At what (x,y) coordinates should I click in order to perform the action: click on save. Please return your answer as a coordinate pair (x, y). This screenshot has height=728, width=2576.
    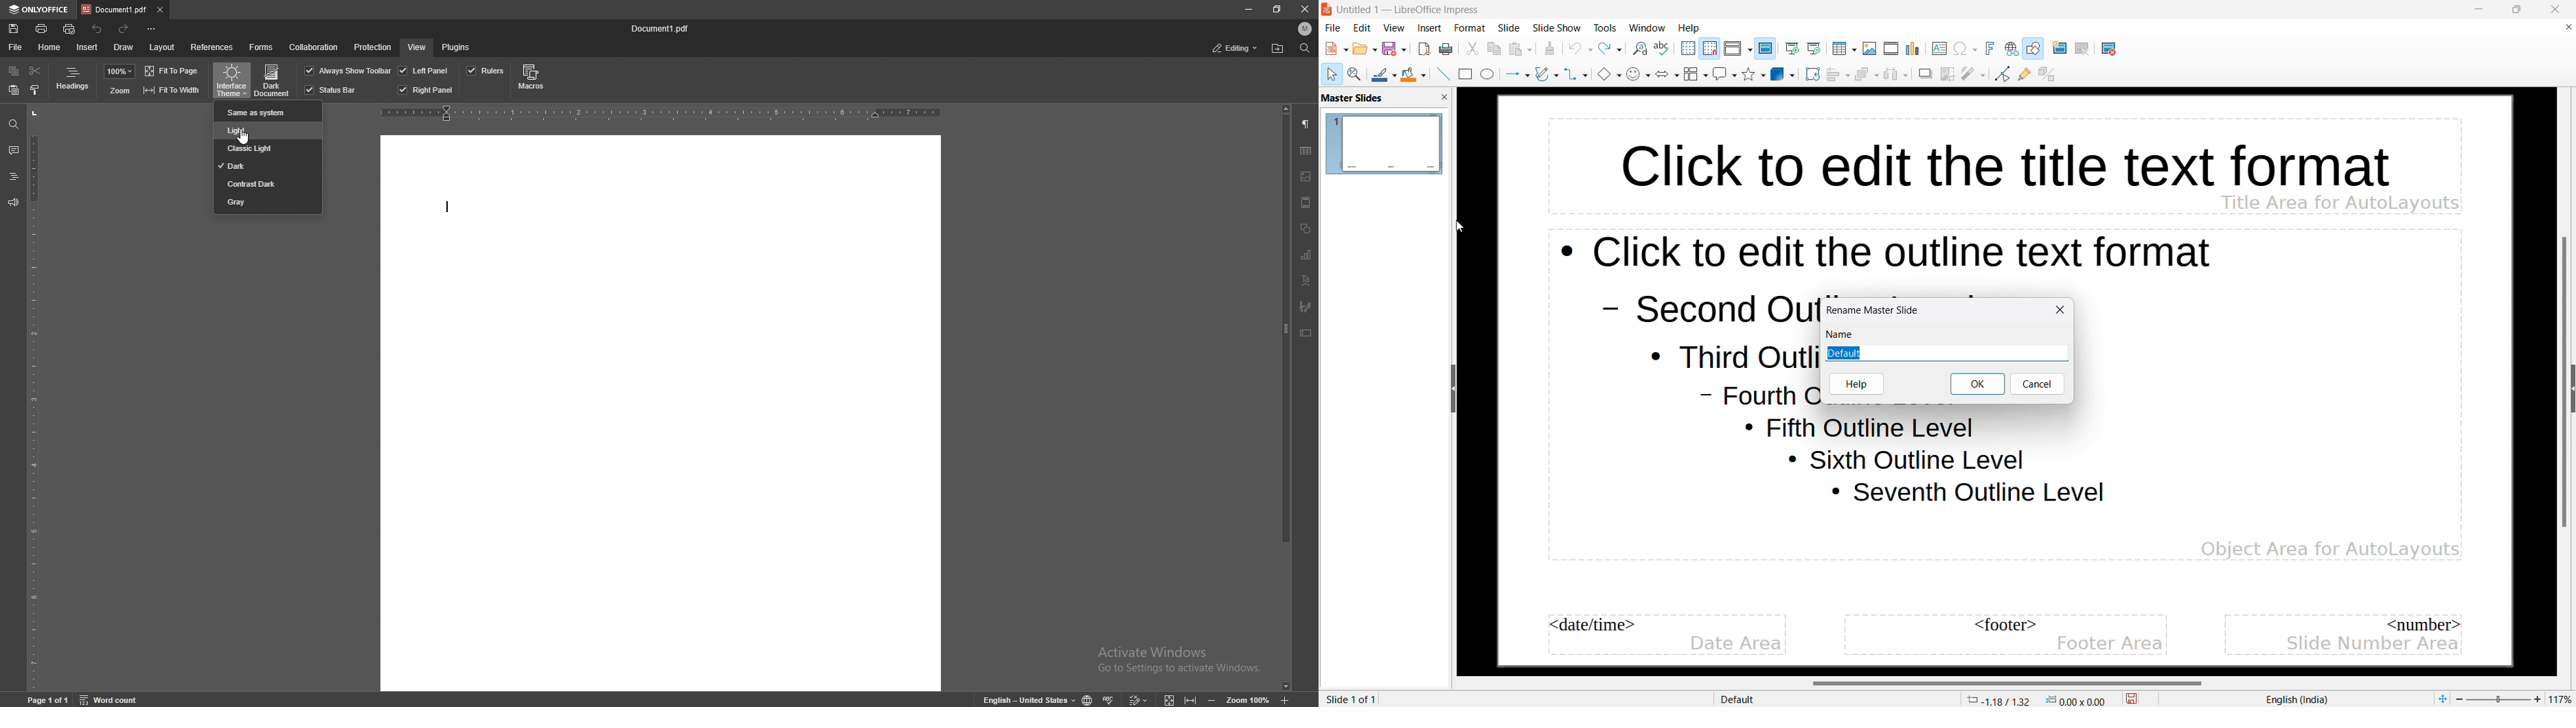
    Looking at the image, I should click on (1395, 48).